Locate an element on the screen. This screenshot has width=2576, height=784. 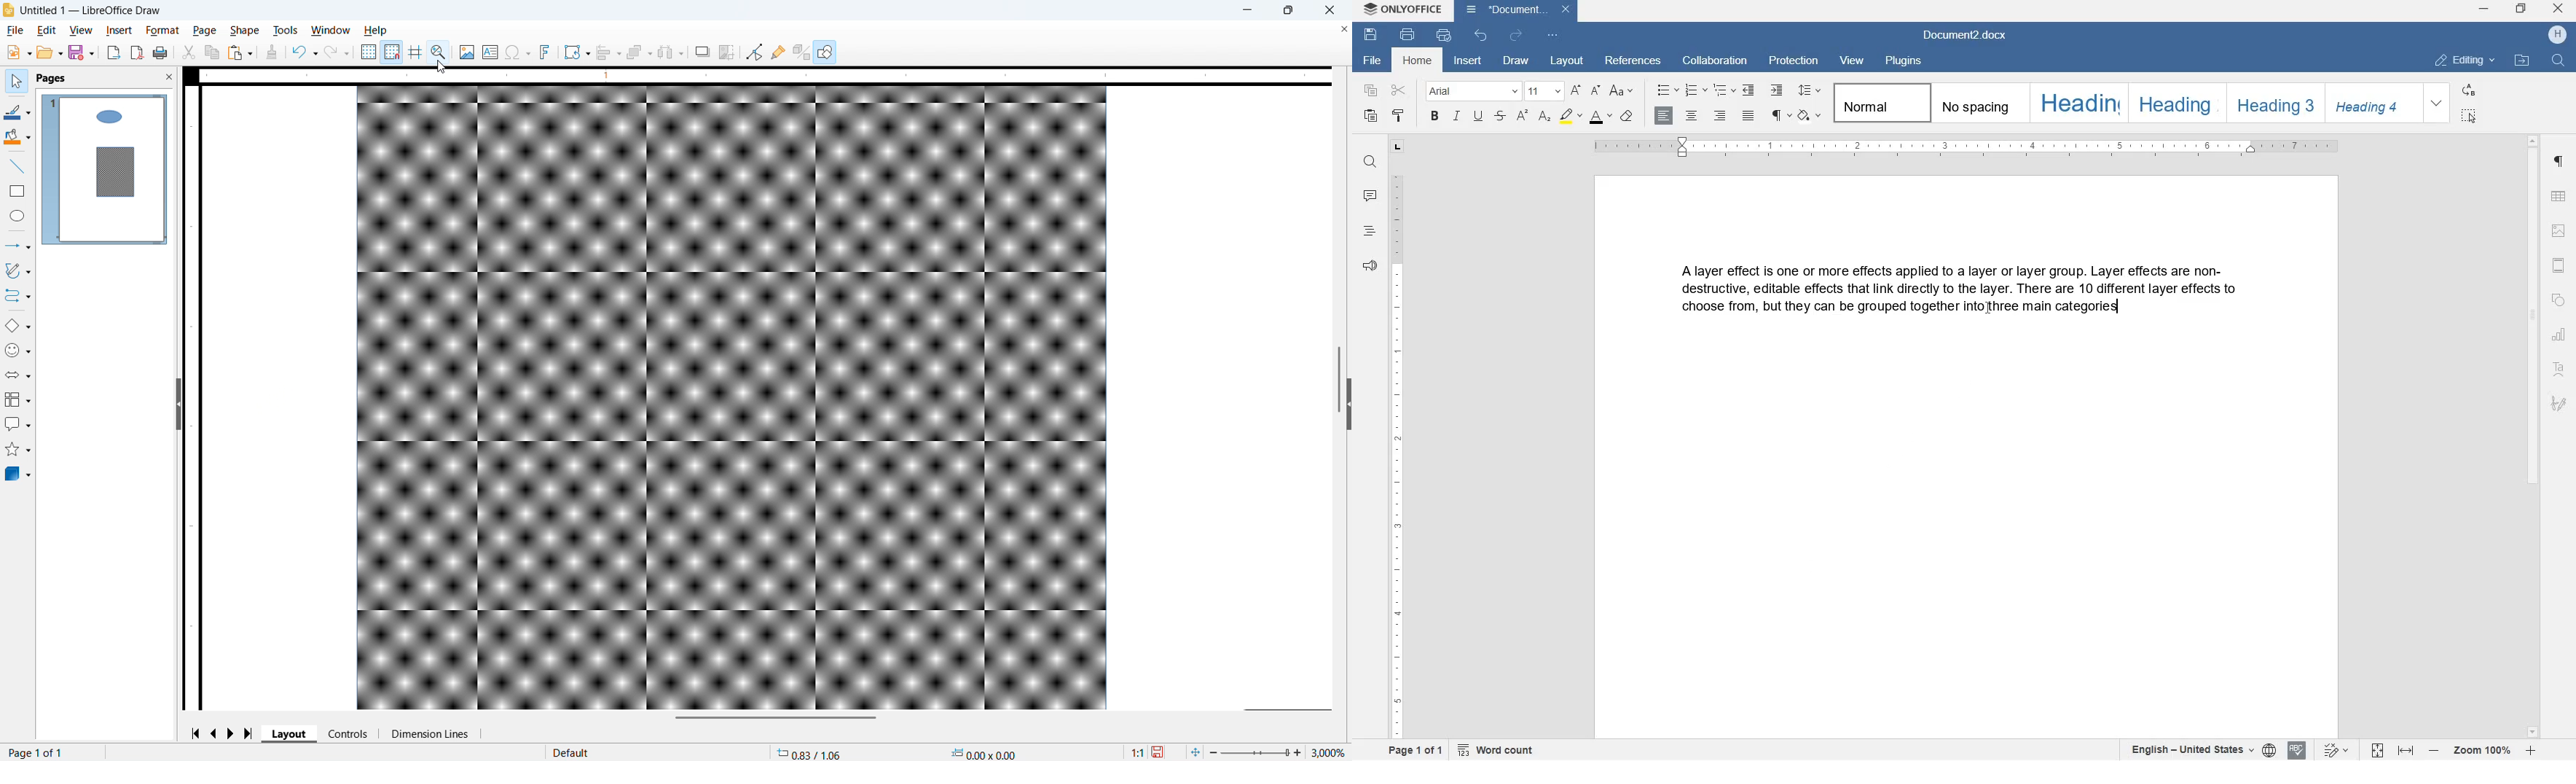
Insert text box  is located at coordinates (490, 51).